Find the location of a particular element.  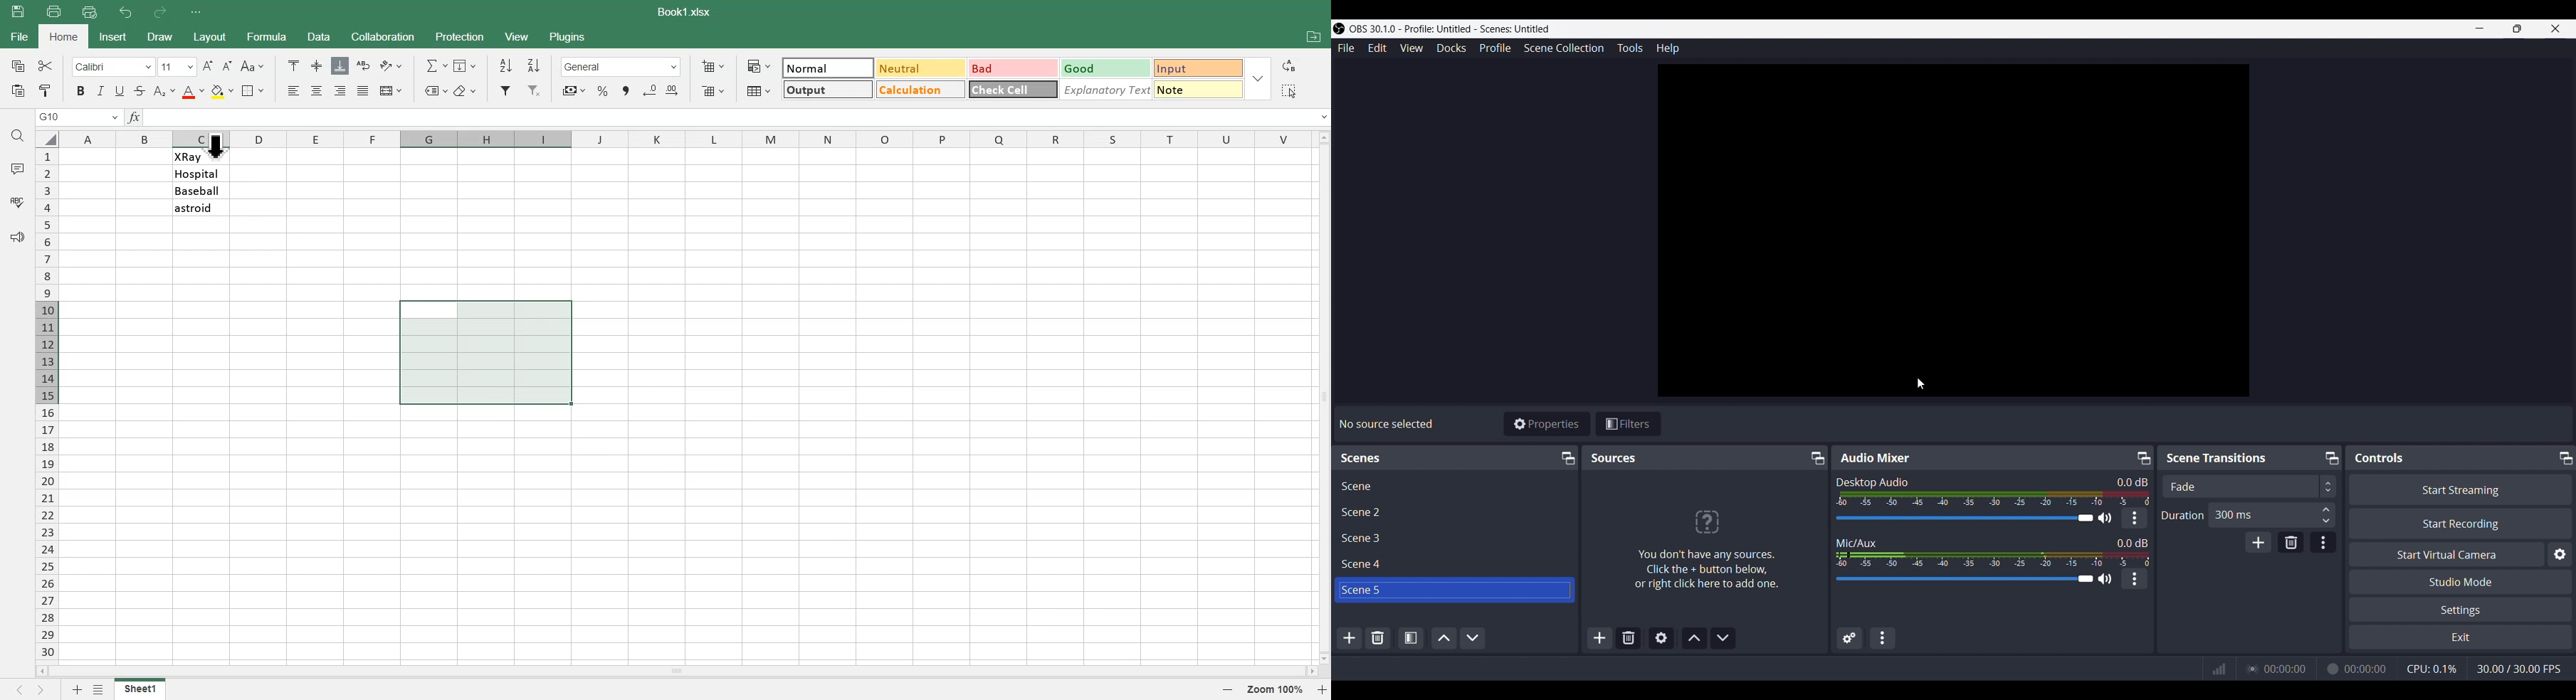

Move scene Up is located at coordinates (1442, 637).